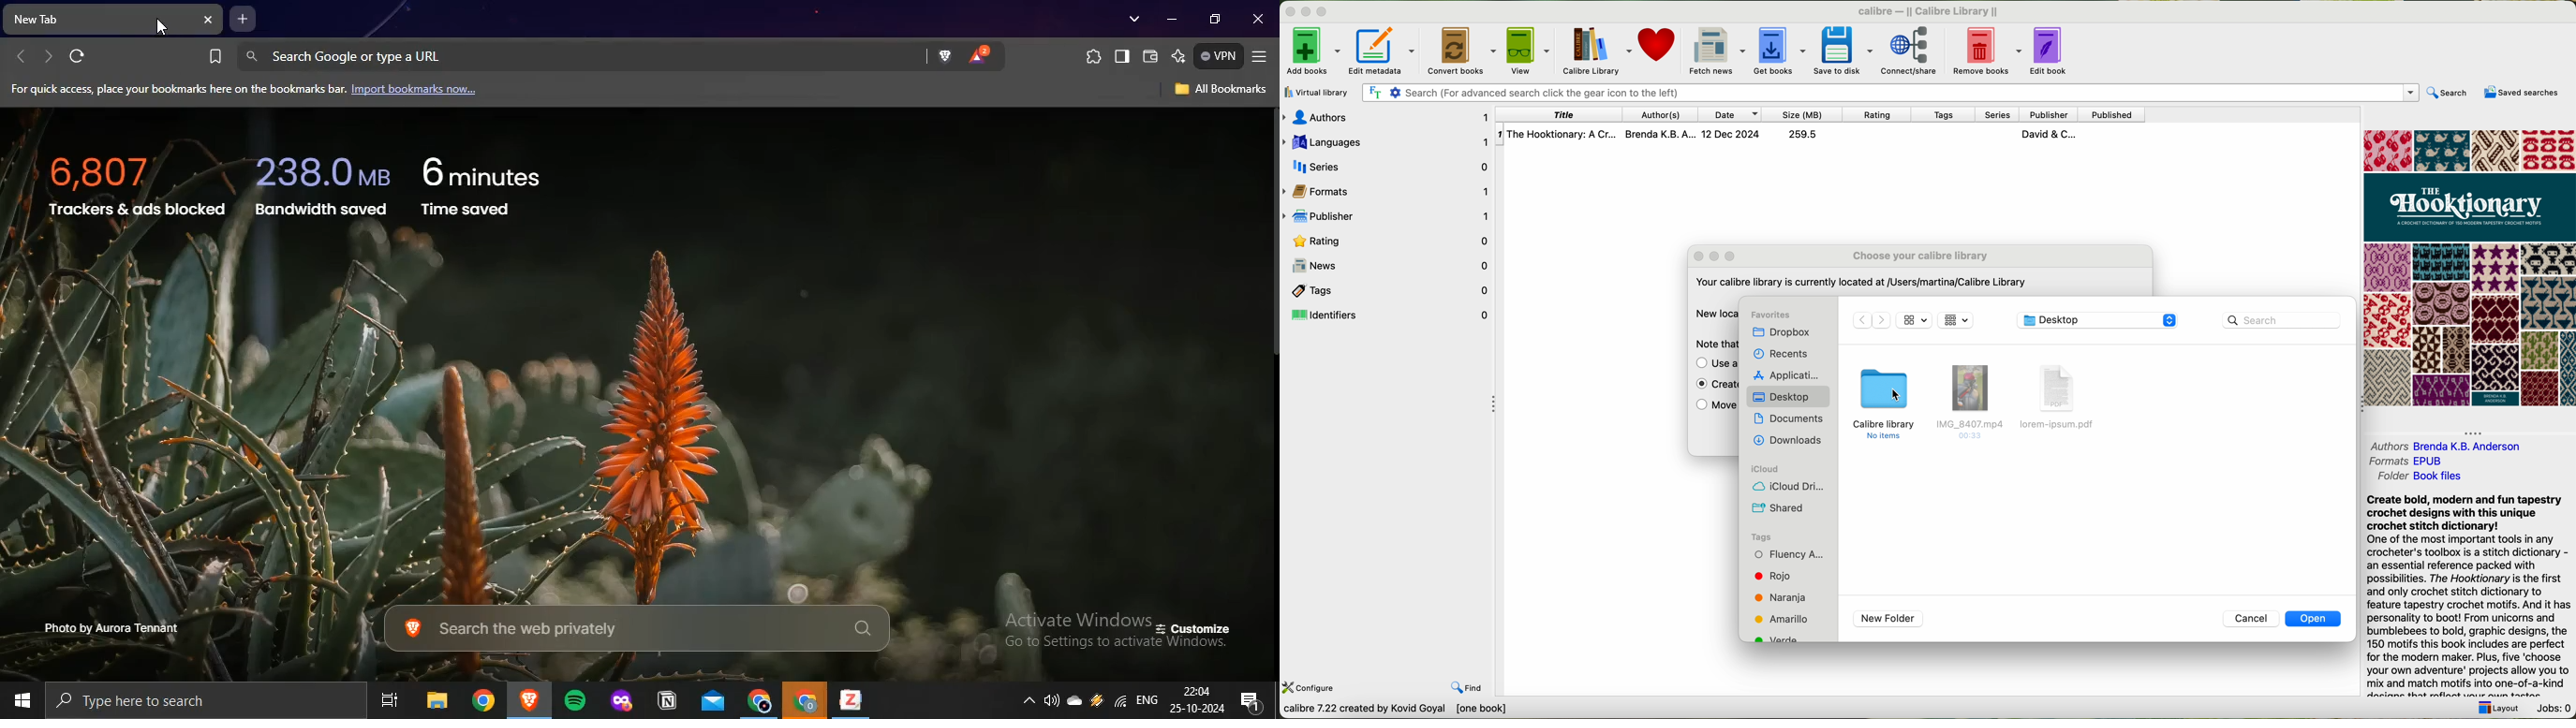 This screenshot has height=728, width=2576. Describe the element at coordinates (1289, 11) in the screenshot. I see `close program` at that location.